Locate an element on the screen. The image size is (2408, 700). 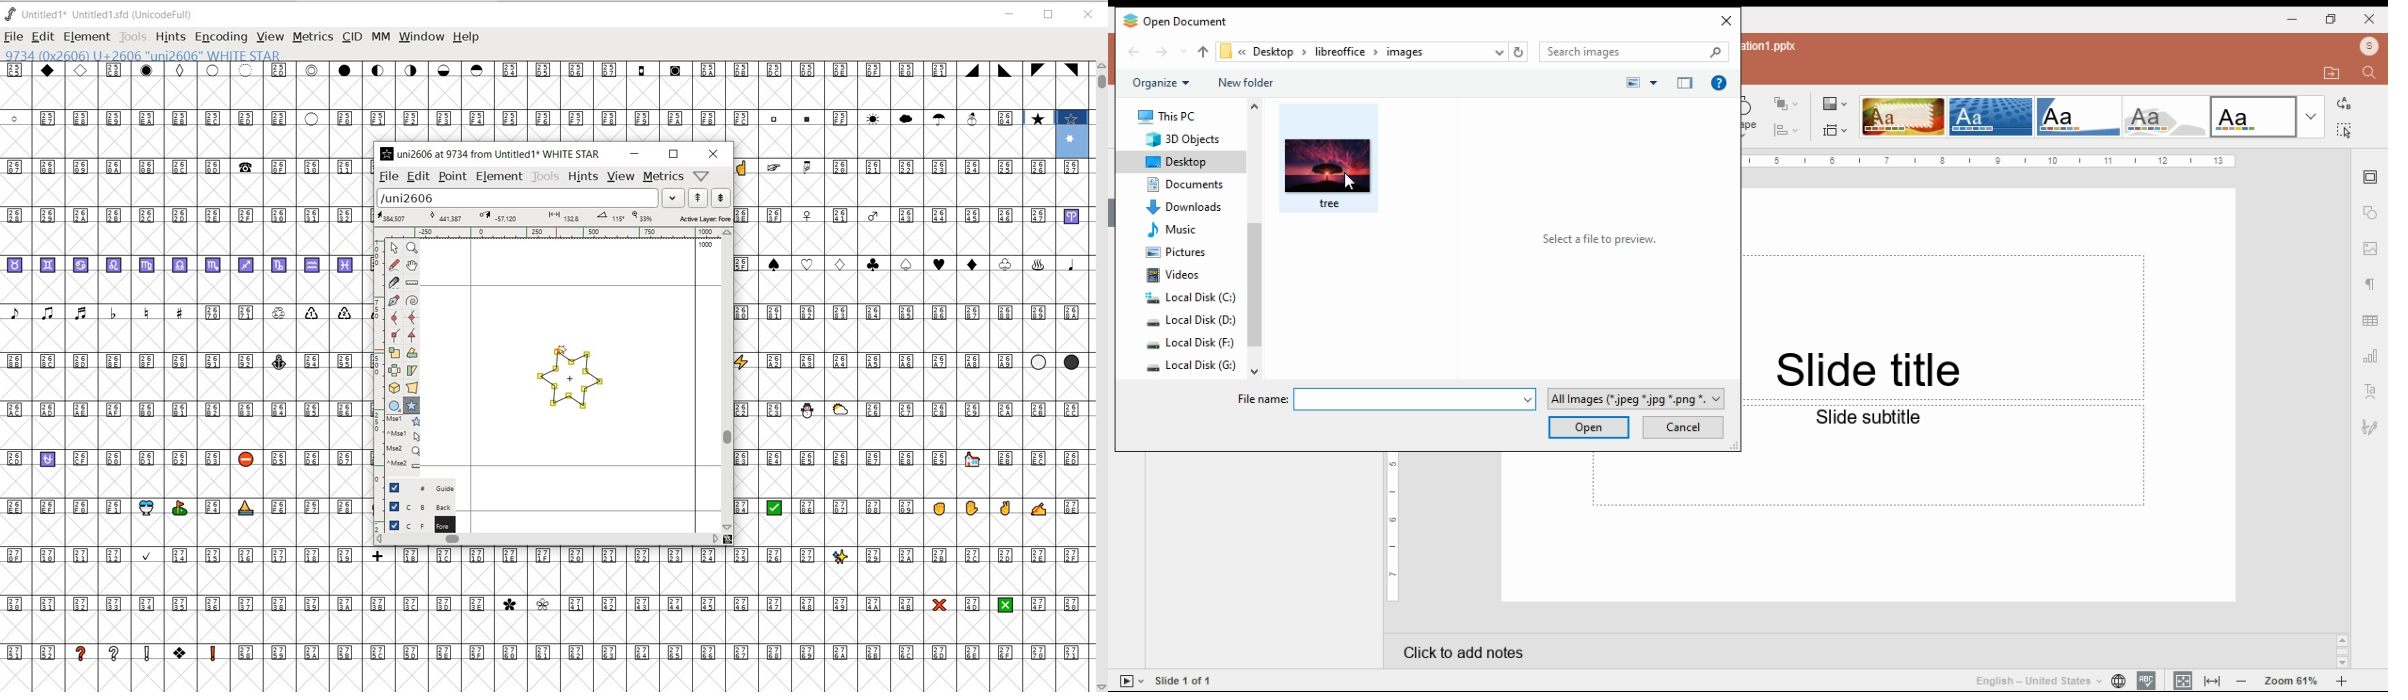
close window is located at coordinates (1724, 21).